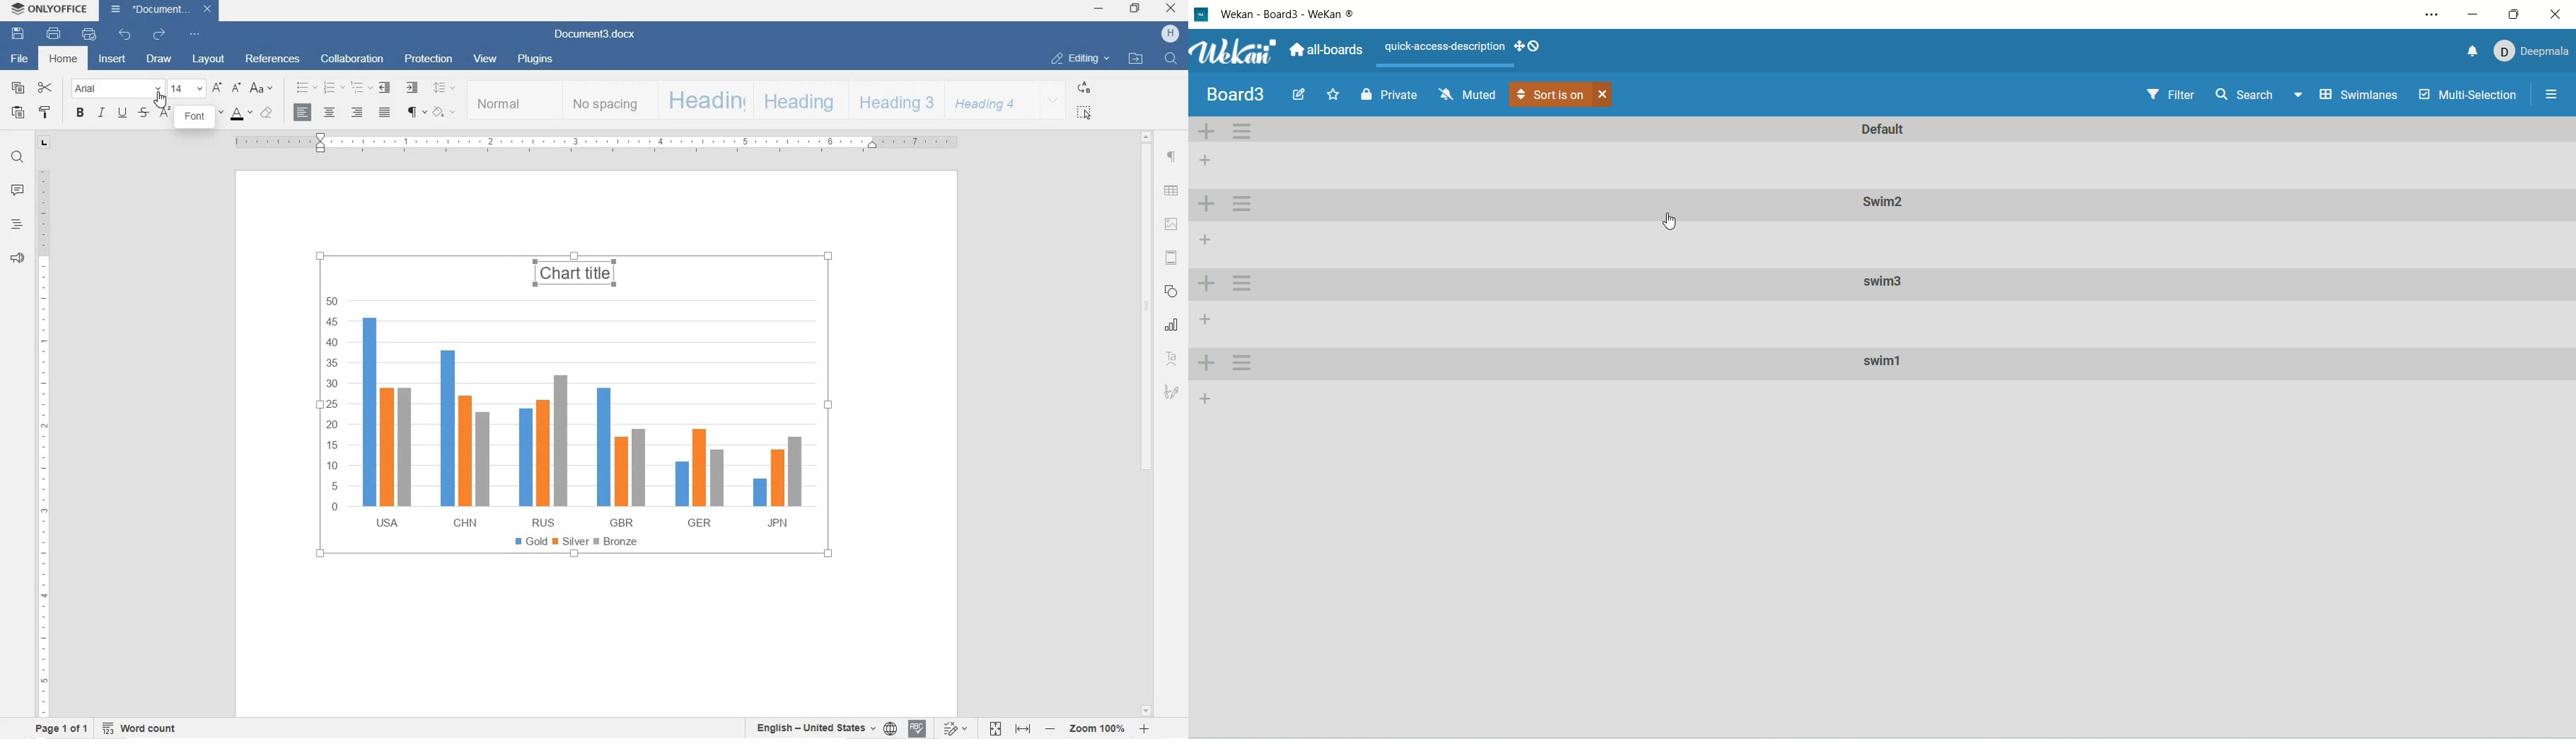  What do you see at coordinates (43, 440) in the screenshot?
I see `RULER` at bounding box center [43, 440].